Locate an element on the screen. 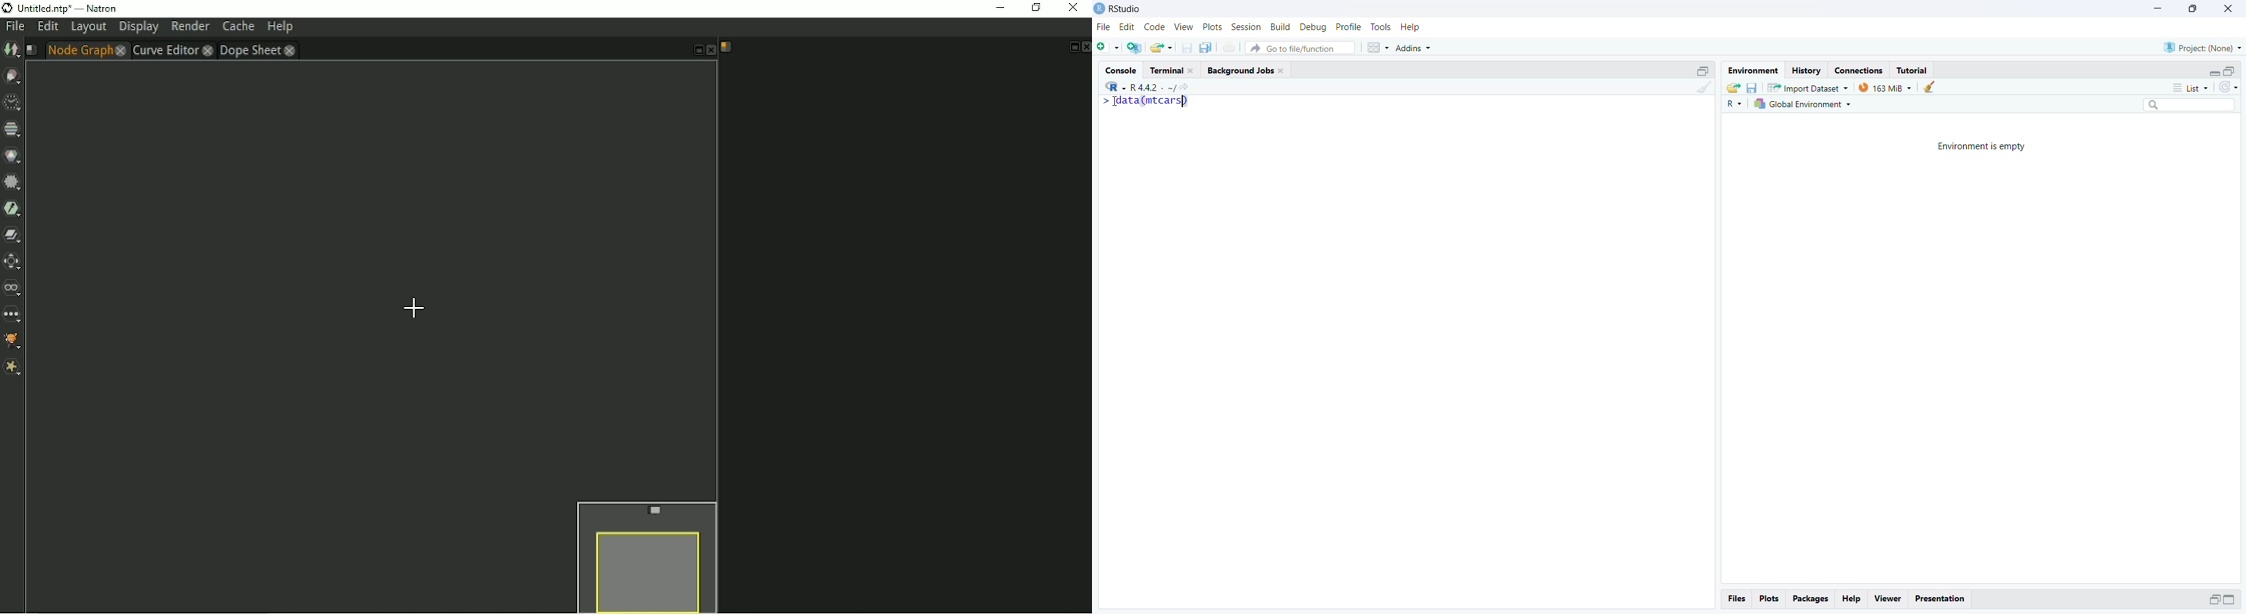 This screenshot has height=616, width=2268. Presentation is located at coordinates (1940, 600).